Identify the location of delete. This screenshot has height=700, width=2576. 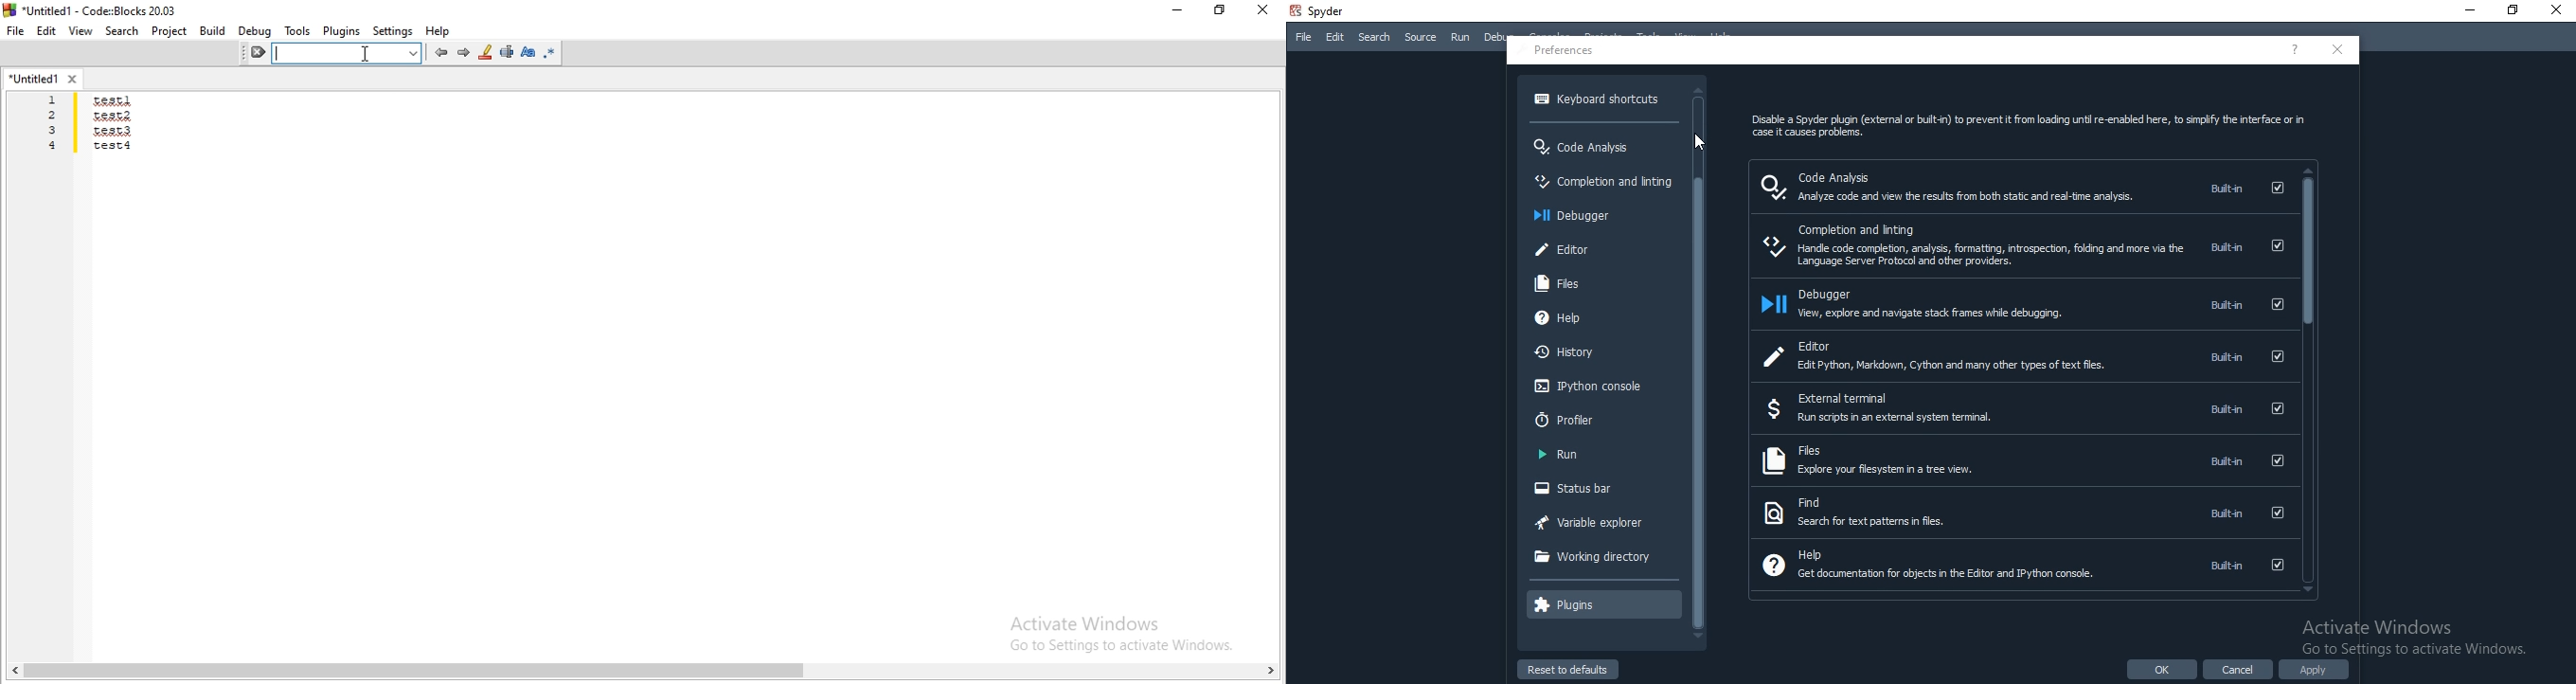
(254, 54).